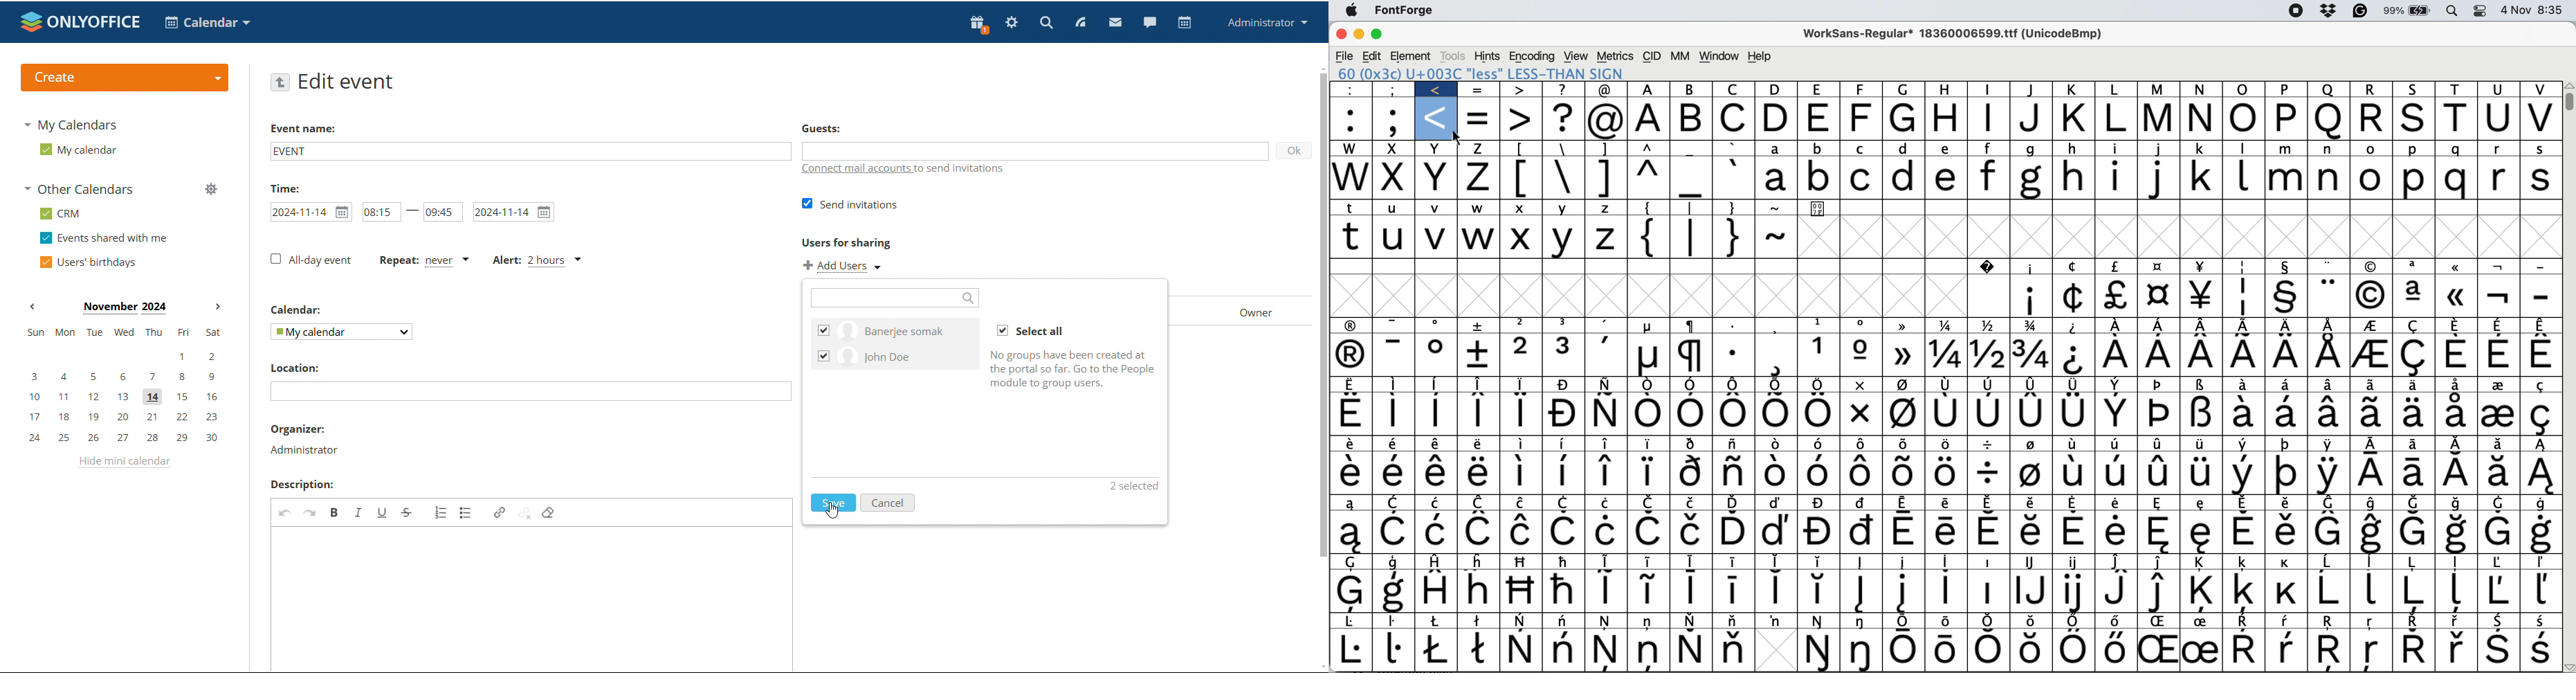  Describe the element at coordinates (1605, 472) in the screenshot. I see `Symbol` at that location.